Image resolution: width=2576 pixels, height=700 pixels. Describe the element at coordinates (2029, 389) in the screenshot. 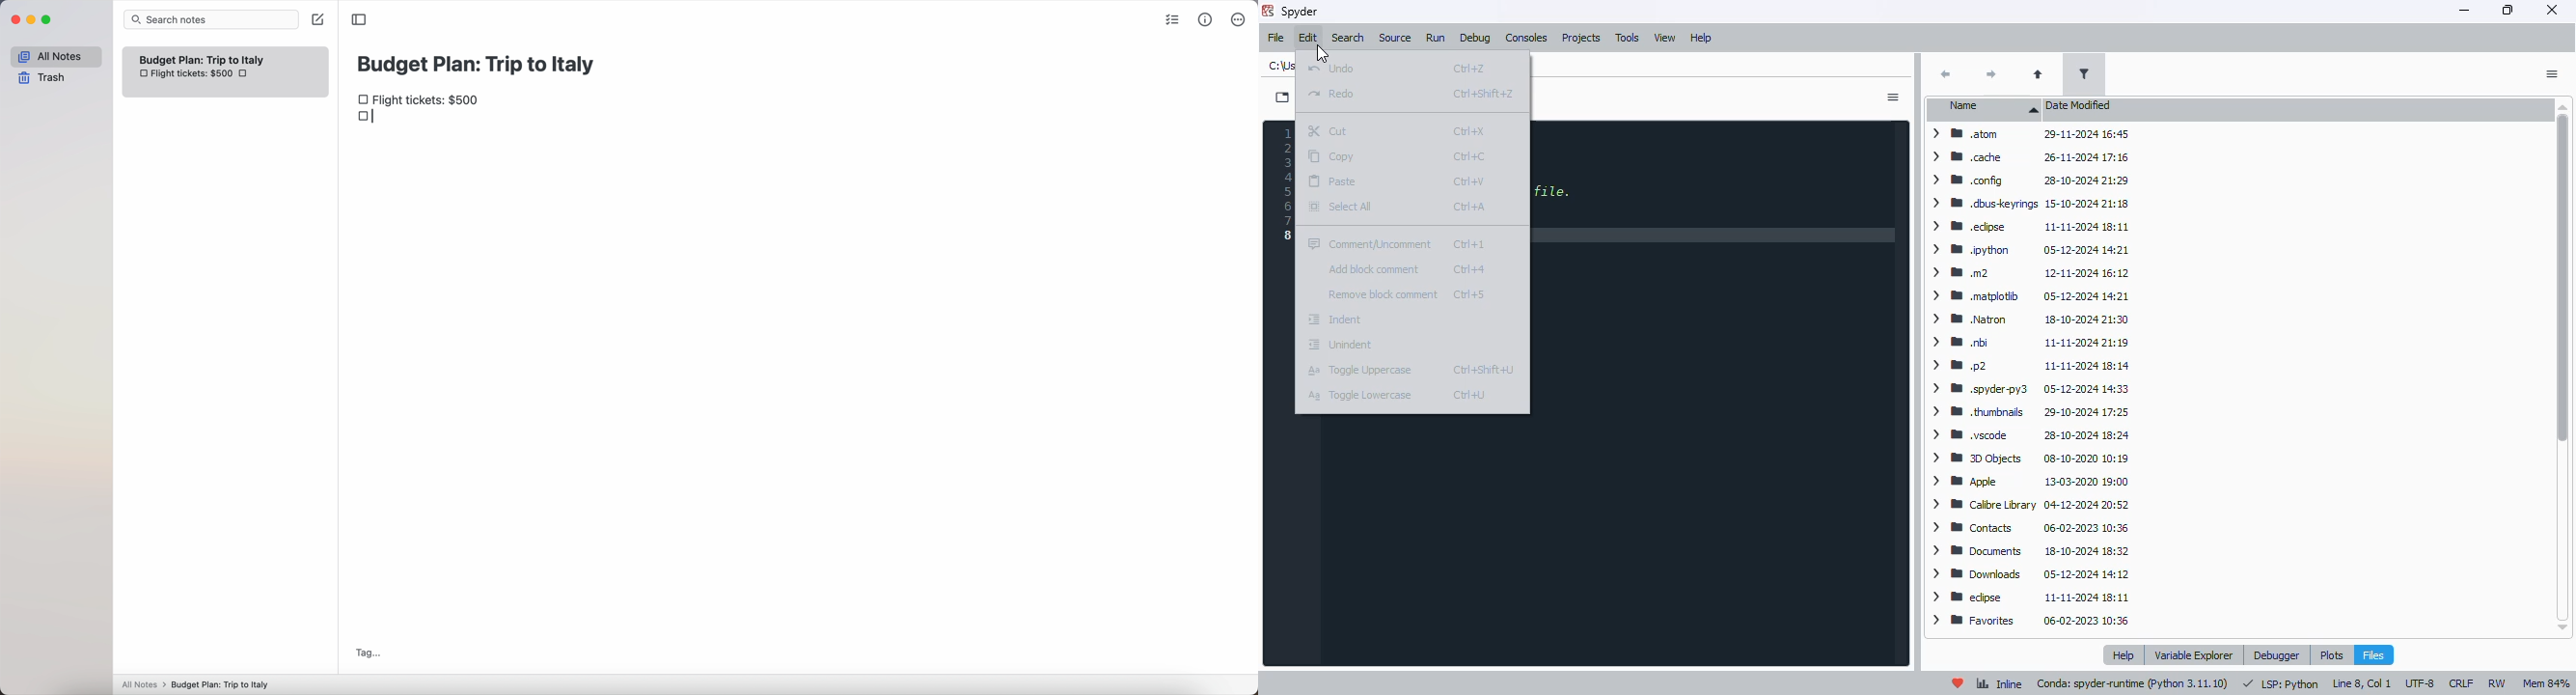

I see `> WM spyderpy3 05-12-2024 14:33` at that location.